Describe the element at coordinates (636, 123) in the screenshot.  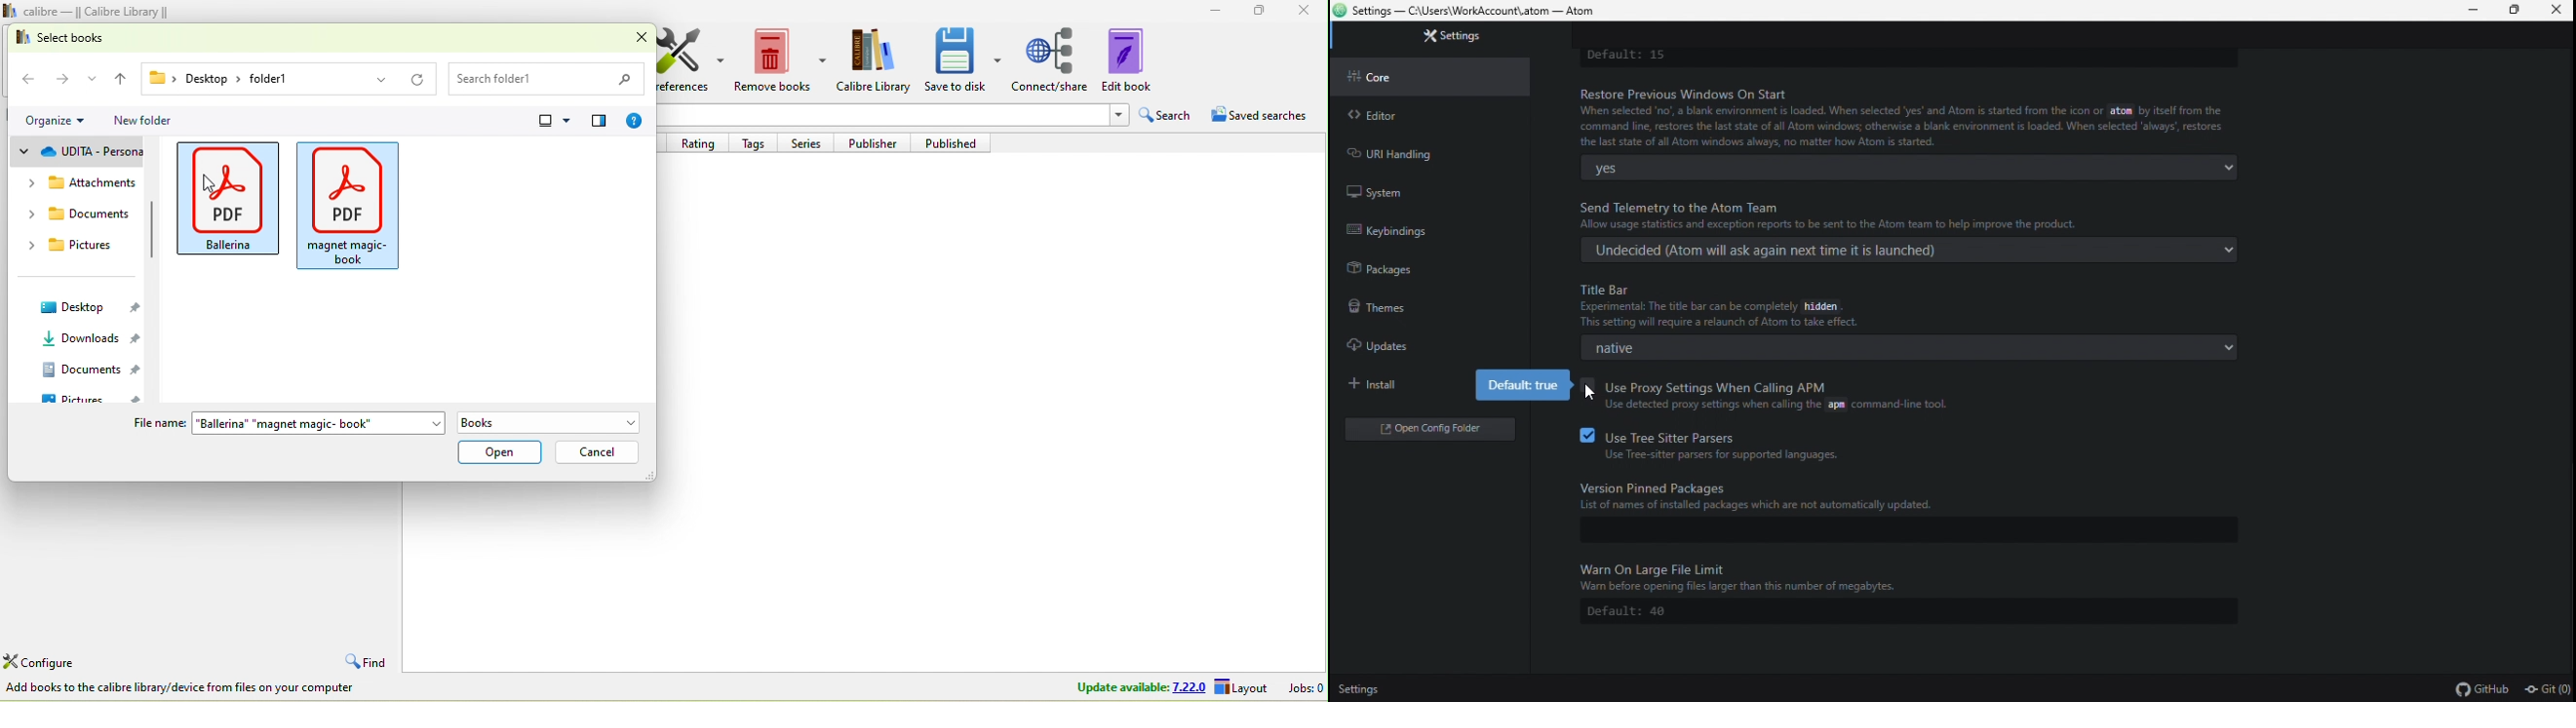
I see `?` at that location.